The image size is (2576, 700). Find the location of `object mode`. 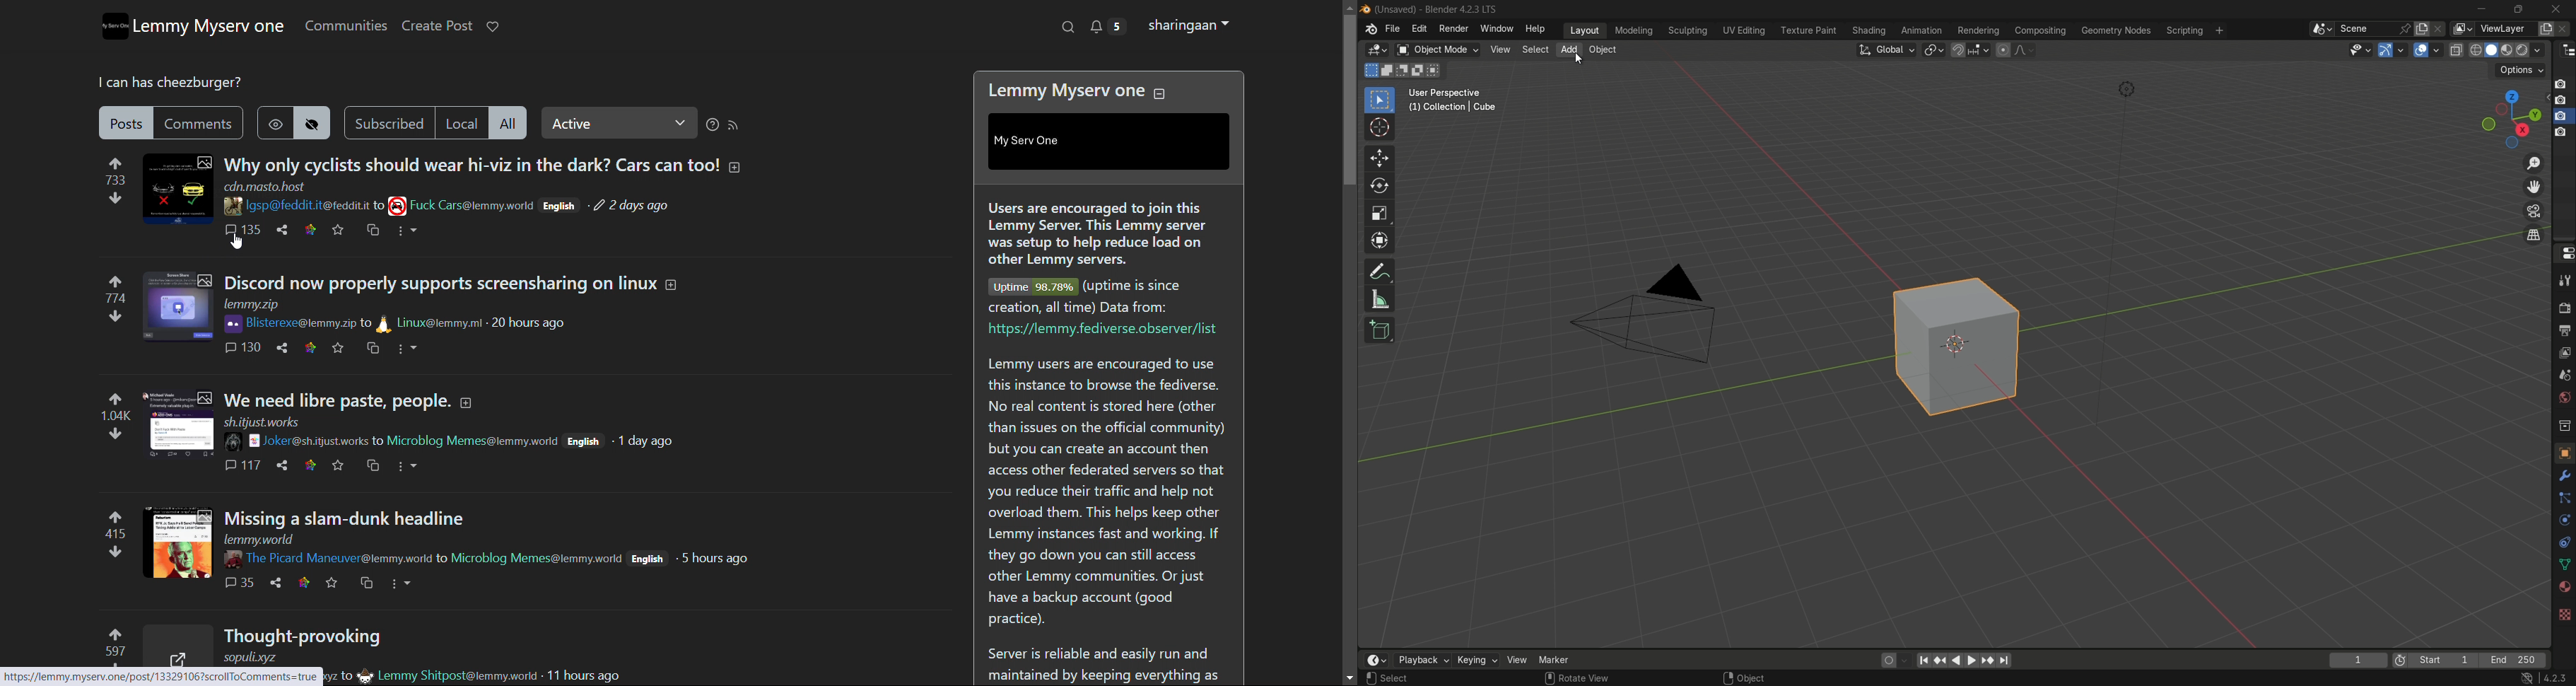

object mode is located at coordinates (1437, 50).